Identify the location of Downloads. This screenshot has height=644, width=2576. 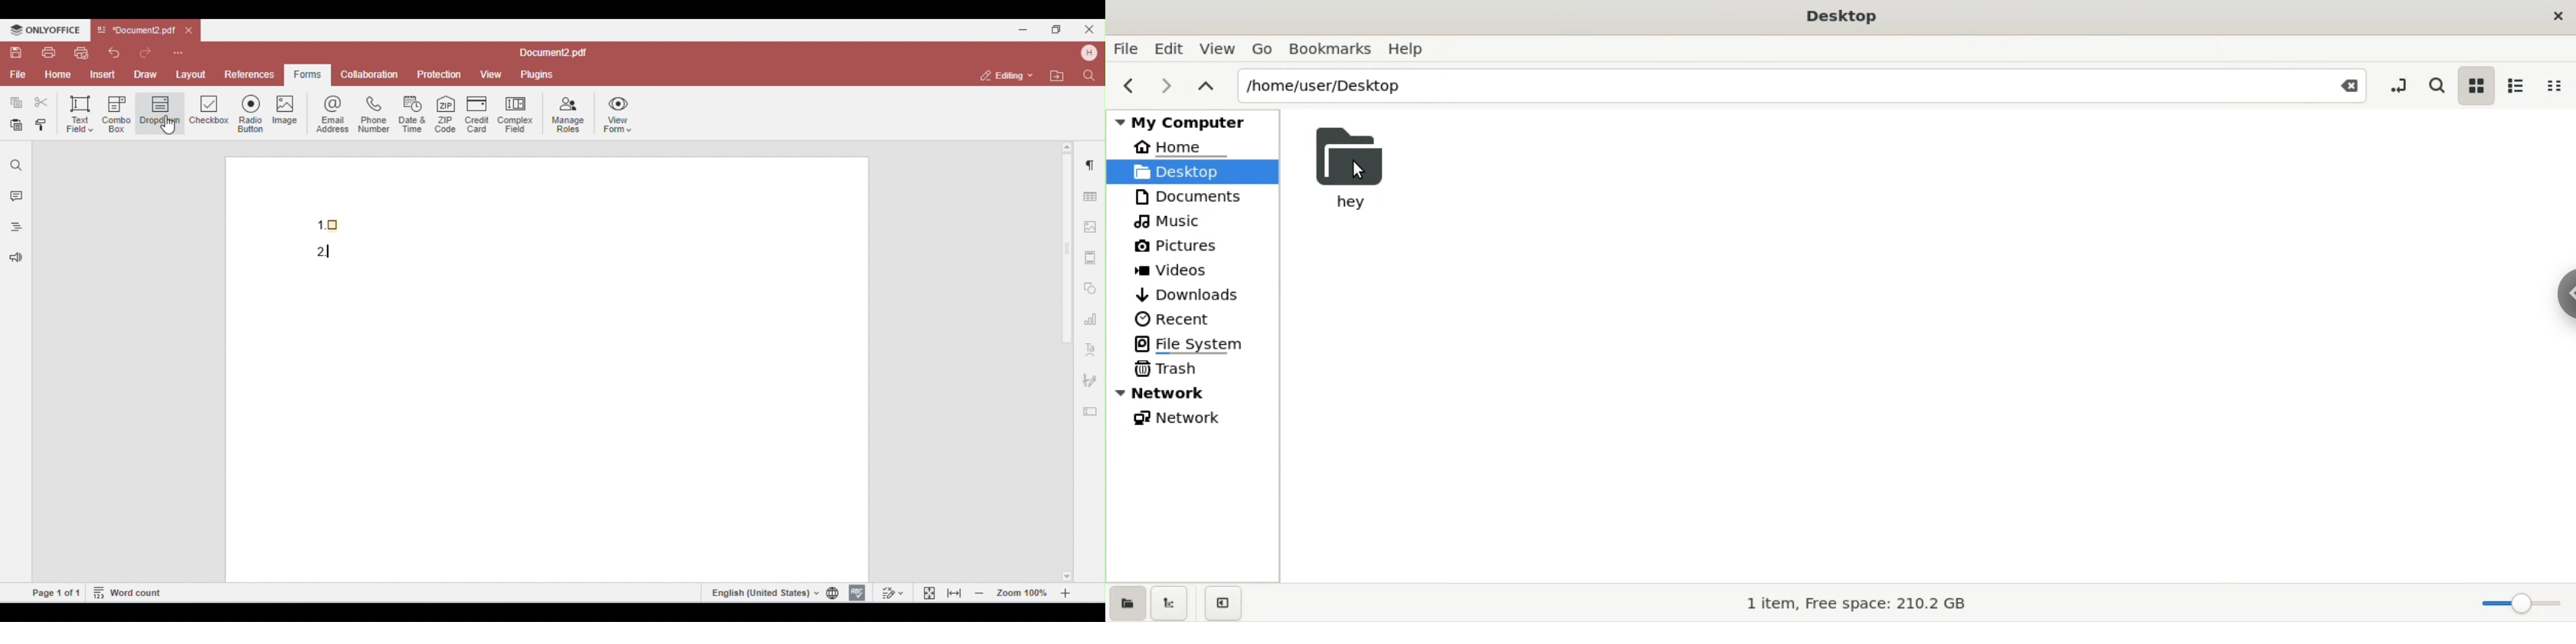
(1187, 295).